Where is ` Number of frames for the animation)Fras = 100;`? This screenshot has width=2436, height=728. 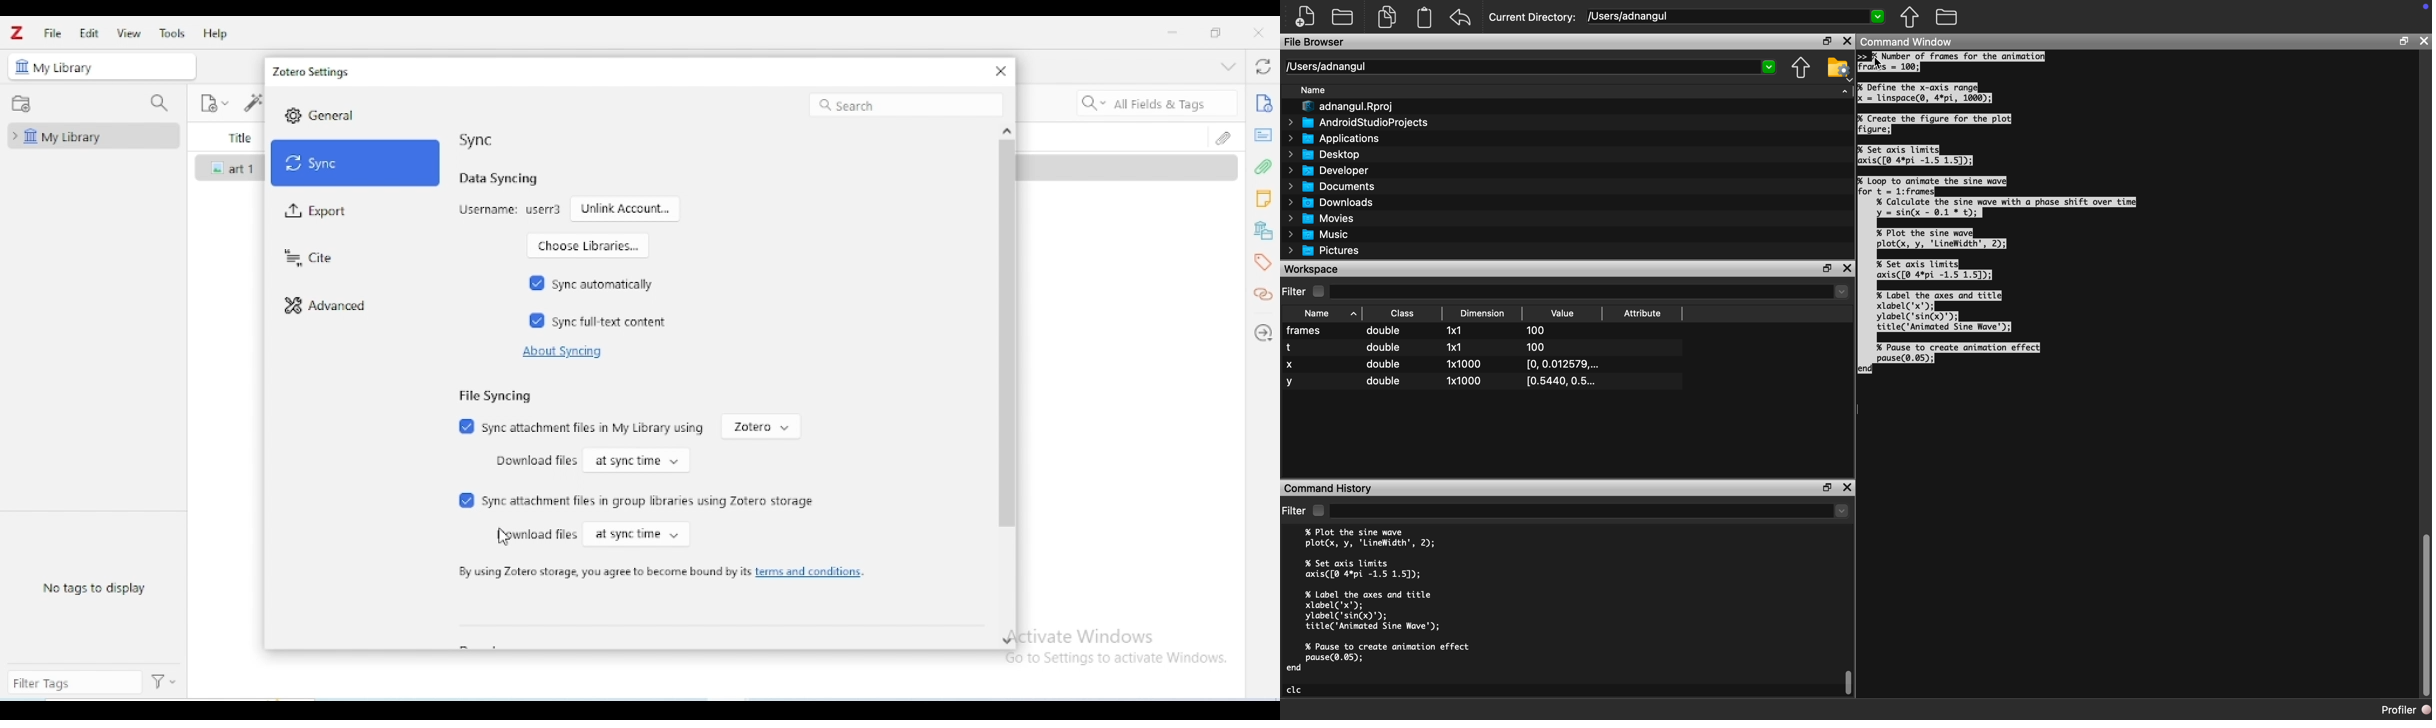
 Number of frames for the animation)Fras = 100; is located at coordinates (1958, 63).